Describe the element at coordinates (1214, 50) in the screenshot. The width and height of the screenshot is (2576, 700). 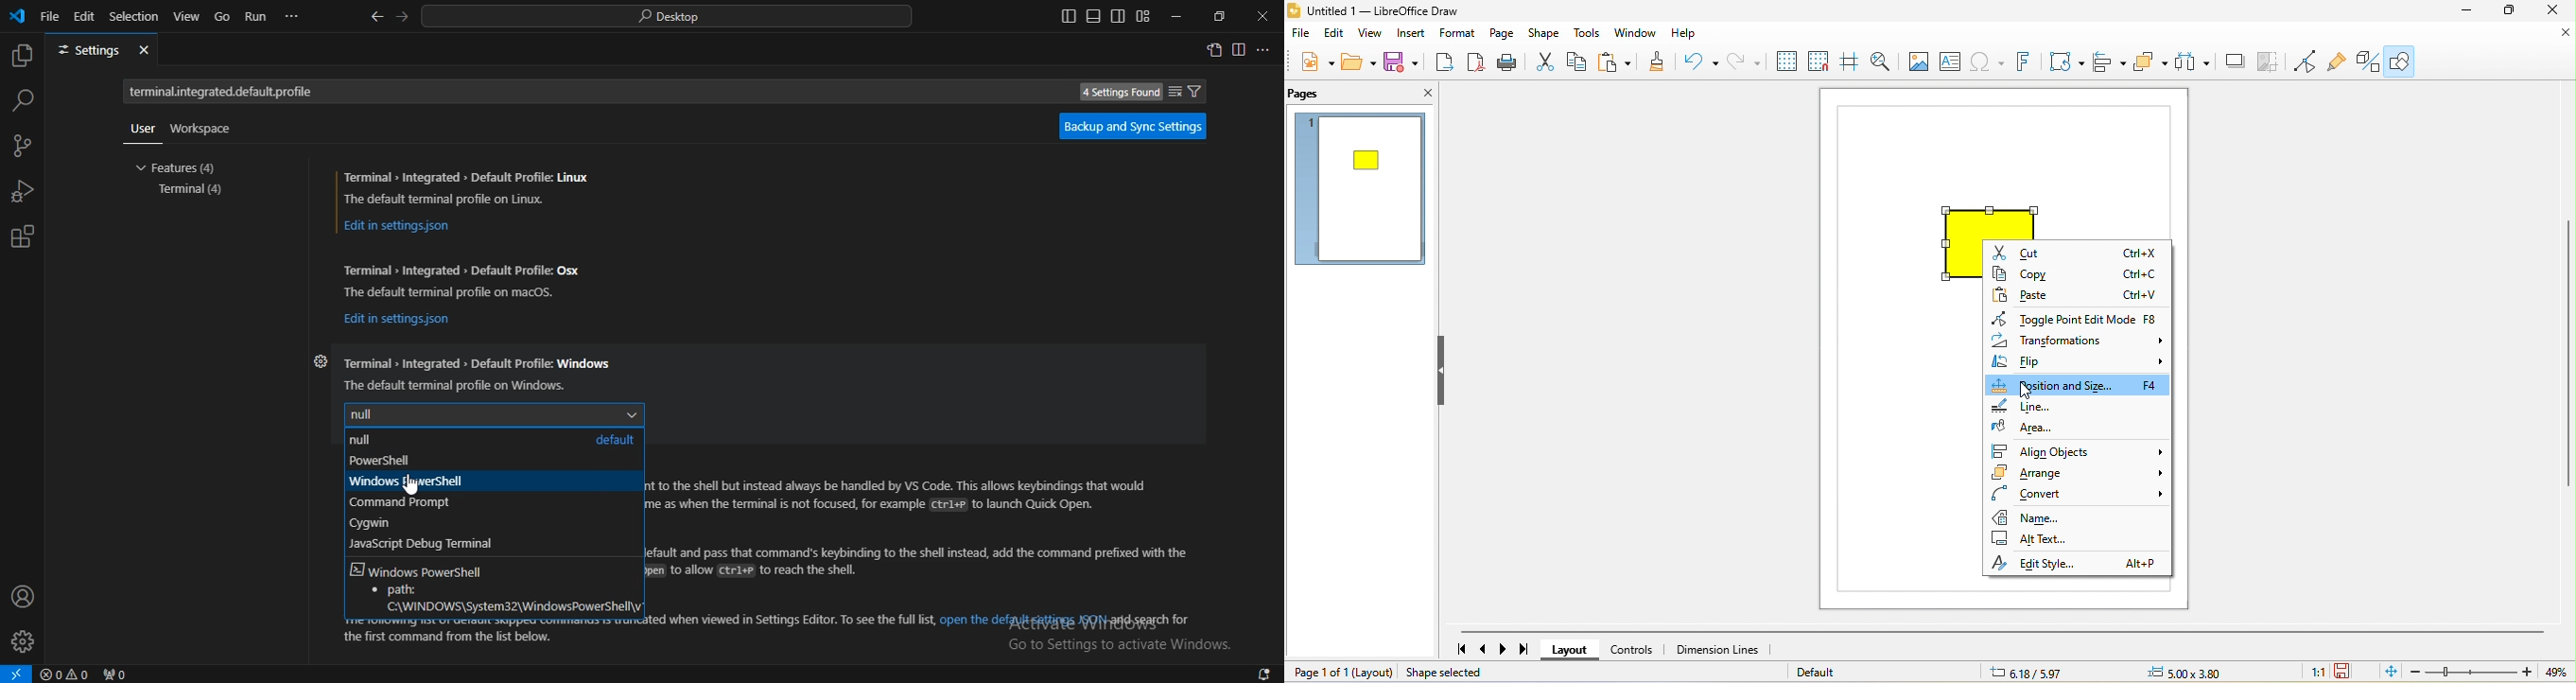
I see `open settings window` at that location.